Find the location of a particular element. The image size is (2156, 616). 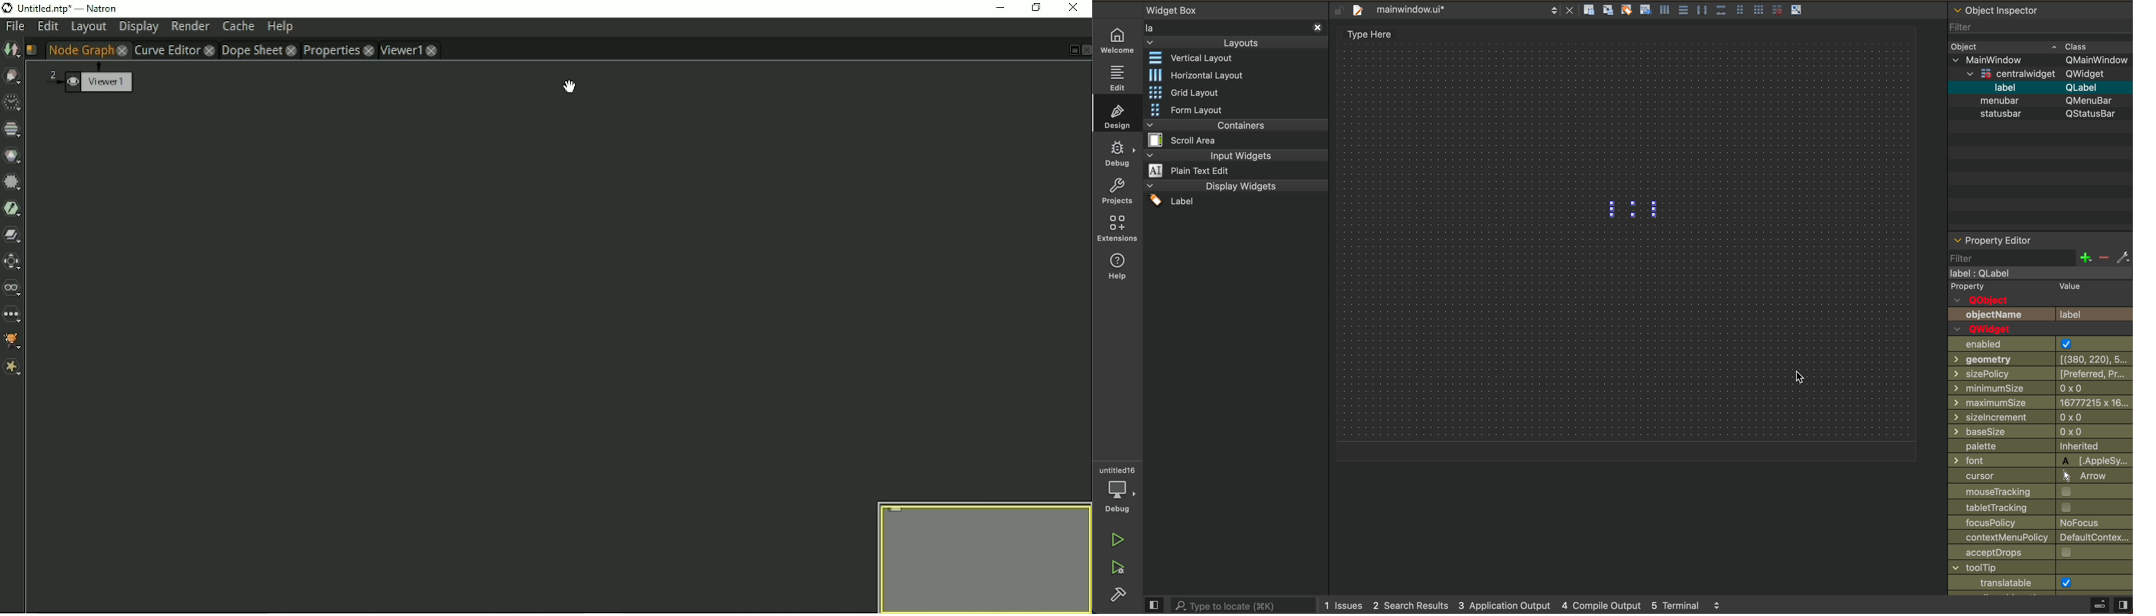

 is located at coordinates (2038, 361).